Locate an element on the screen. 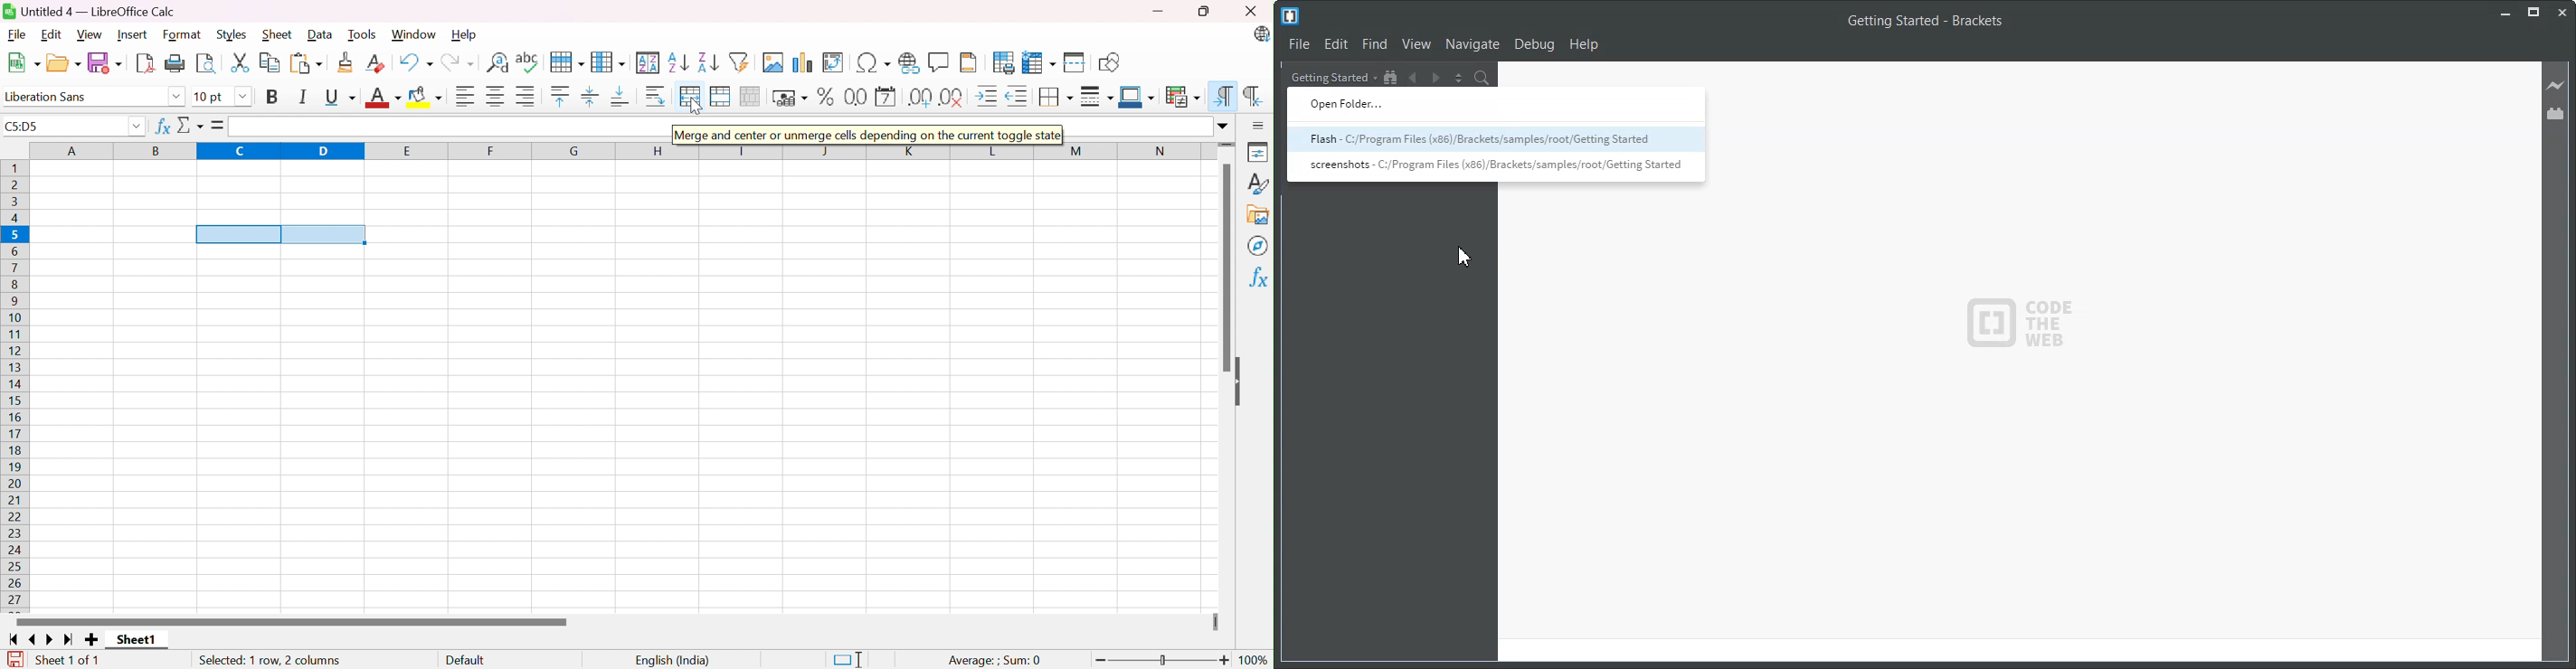 The image size is (2576, 672). Data is located at coordinates (322, 34).